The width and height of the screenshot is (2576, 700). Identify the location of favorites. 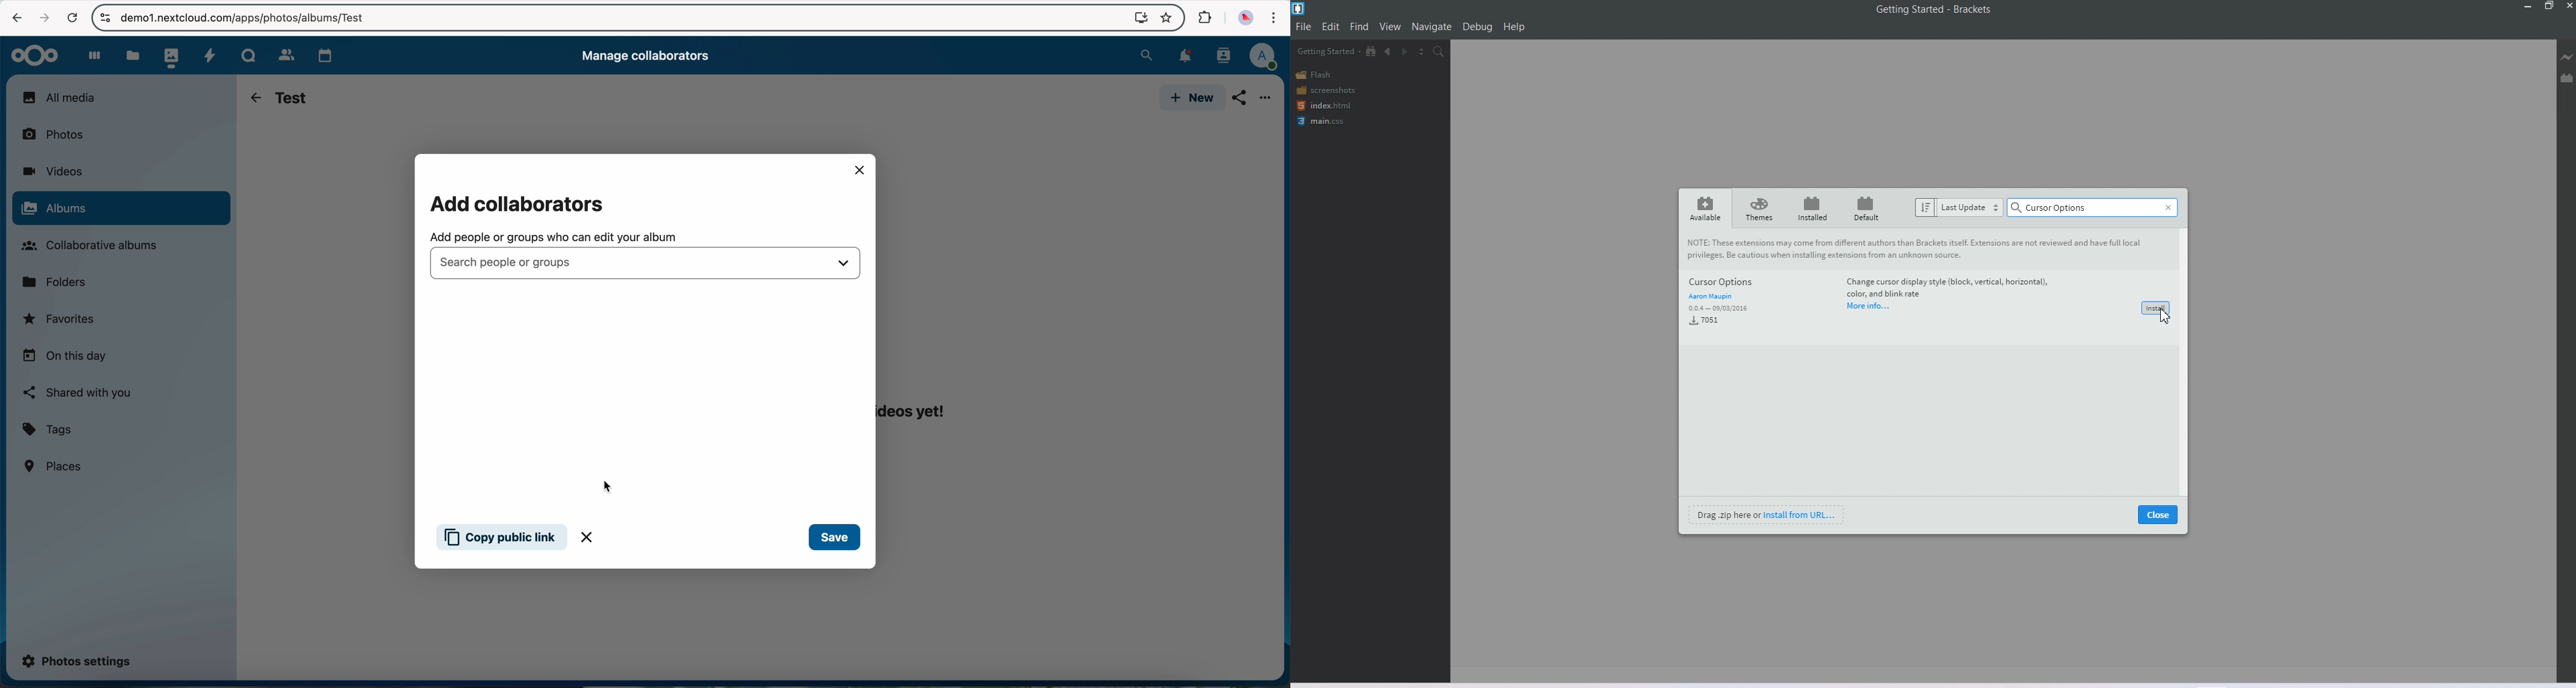
(60, 321).